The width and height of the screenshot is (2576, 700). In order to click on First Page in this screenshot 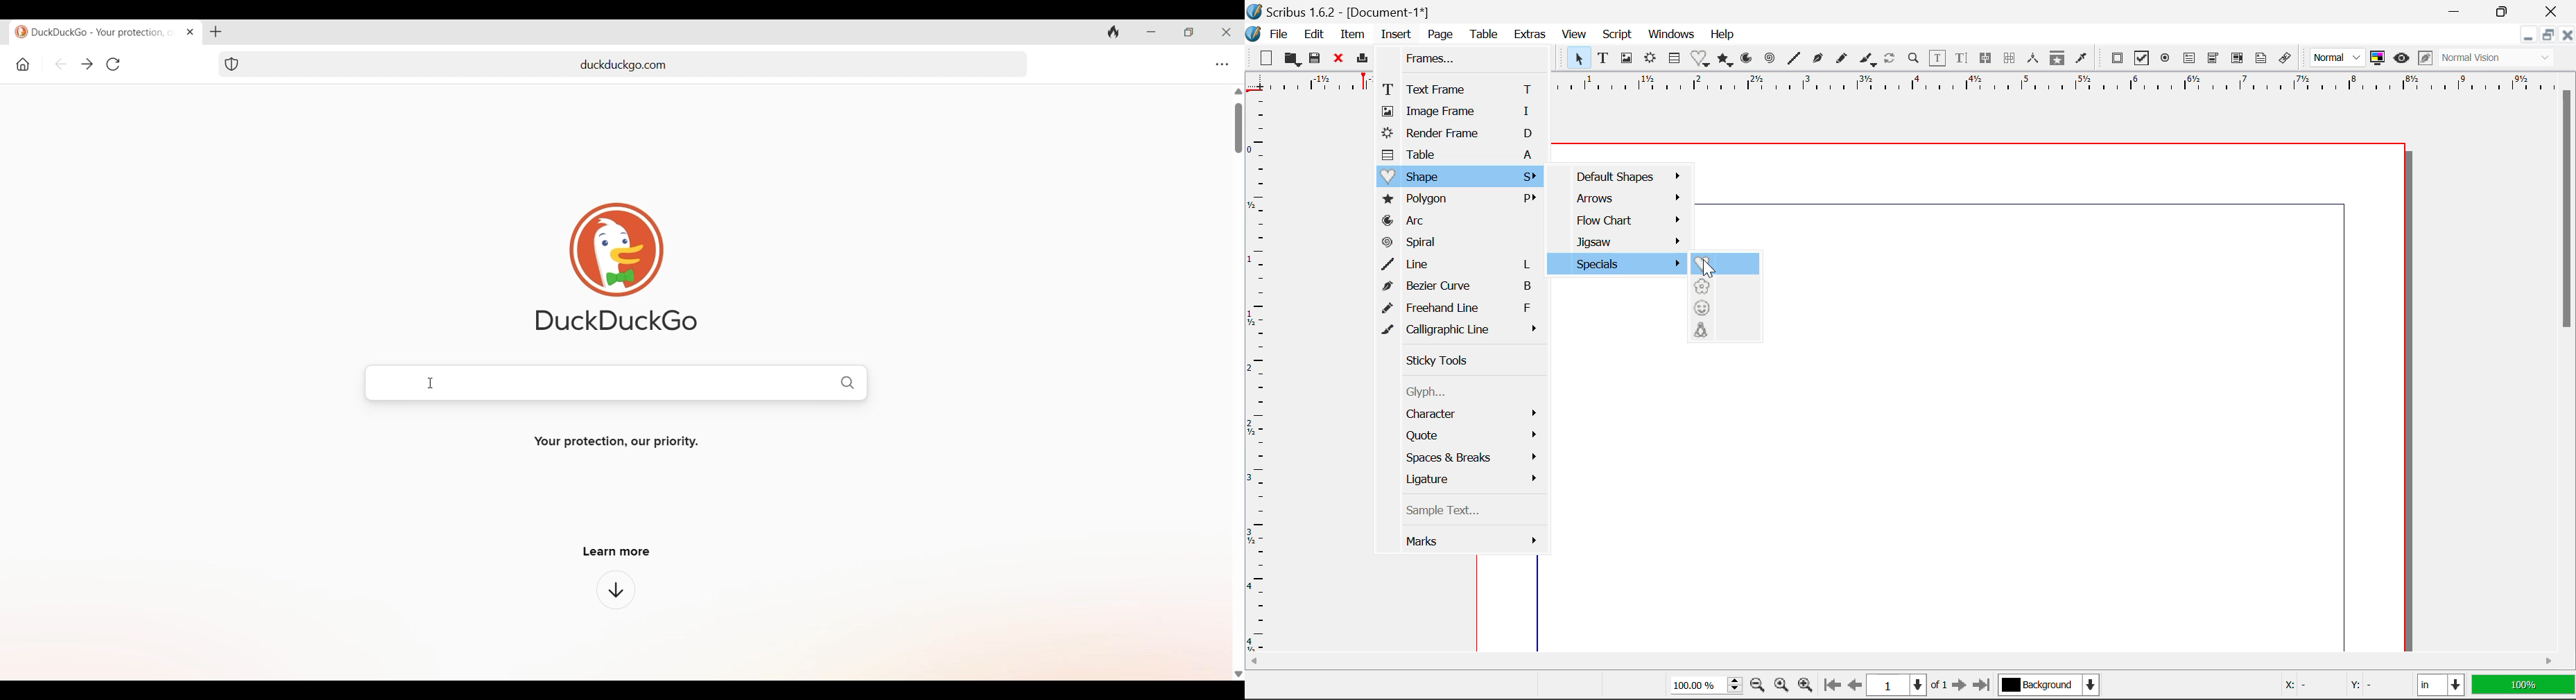, I will do `click(1832, 685)`.